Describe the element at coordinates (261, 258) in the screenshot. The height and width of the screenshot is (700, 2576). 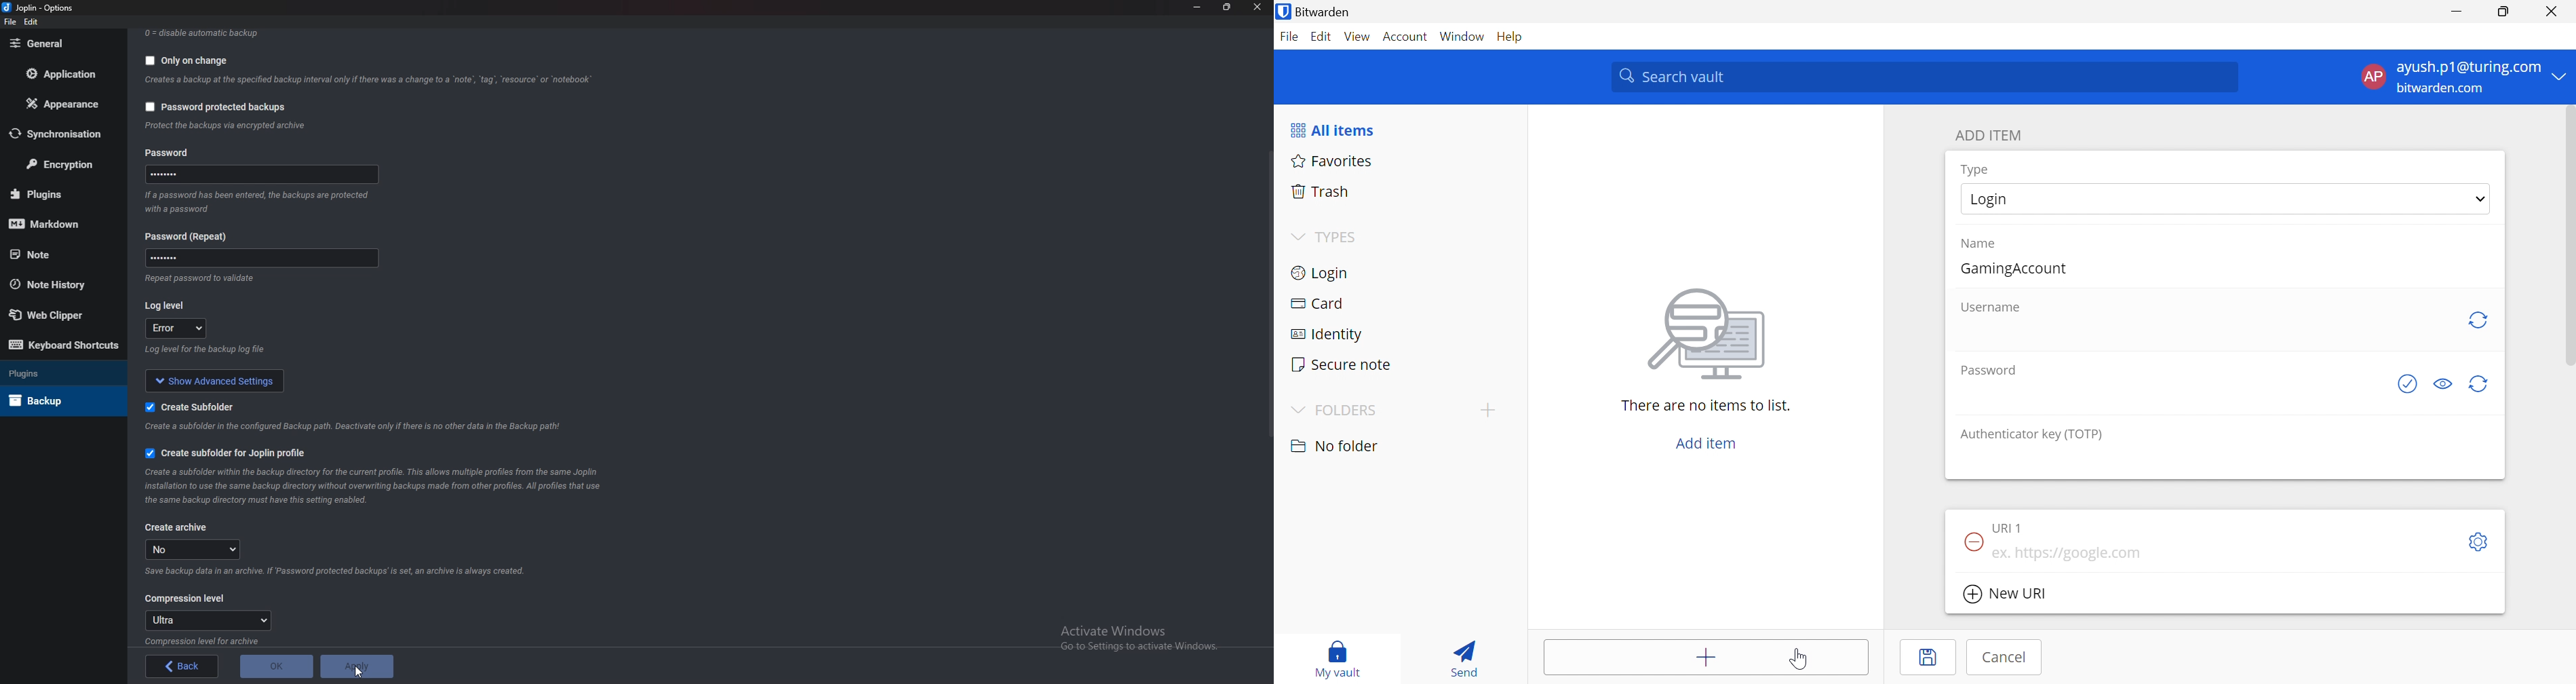
I see `Password` at that location.